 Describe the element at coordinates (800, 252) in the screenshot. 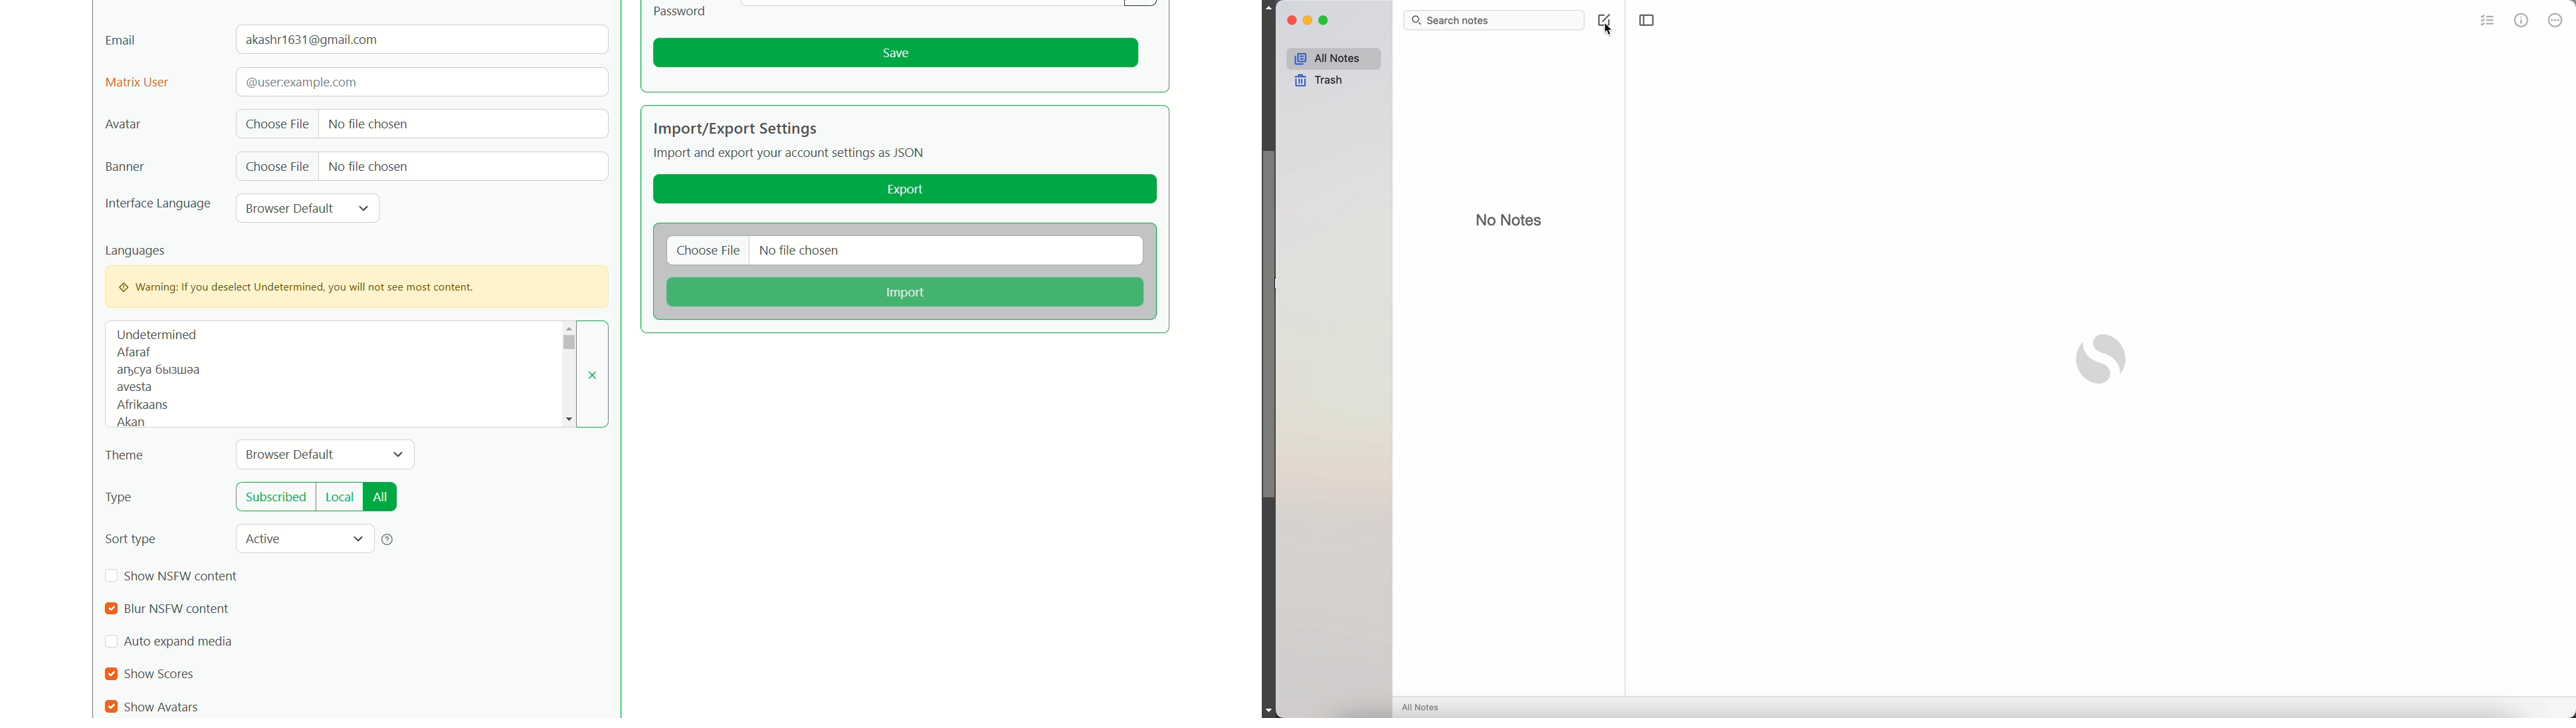

I see `no file chosen` at that location.